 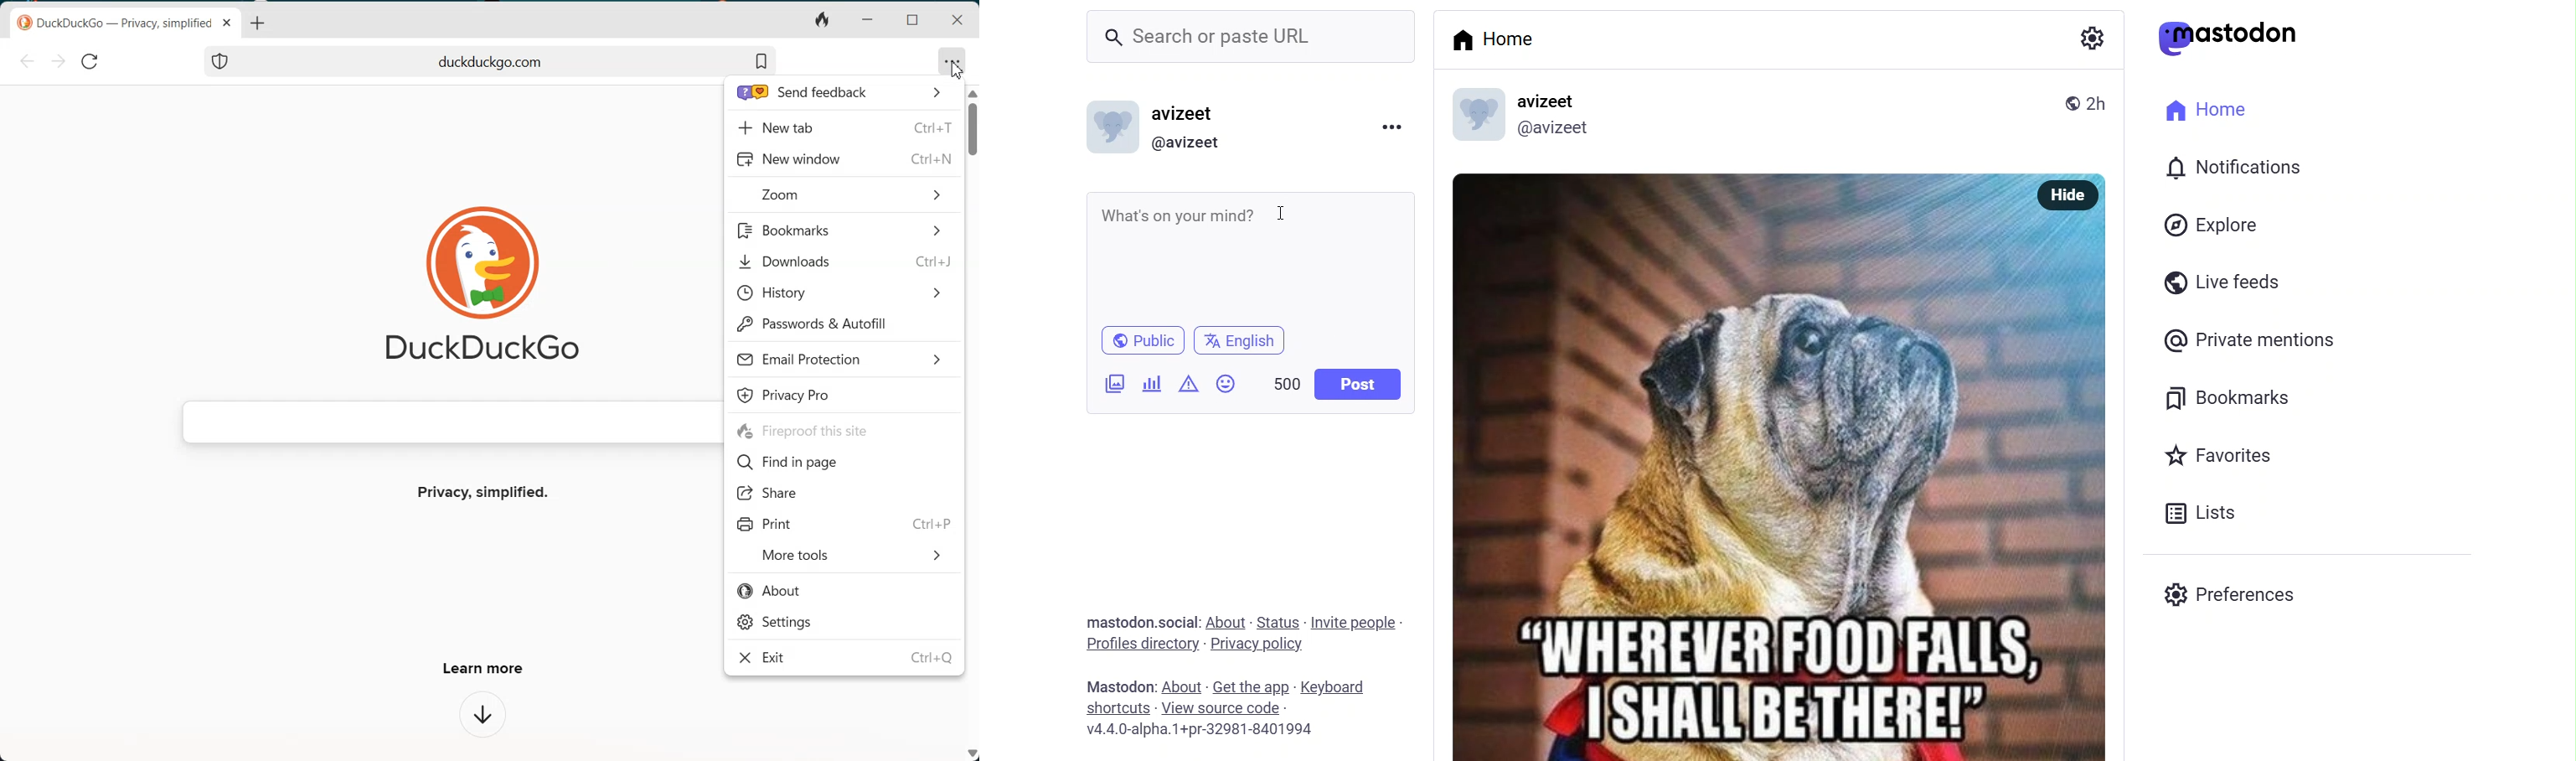 I want to click on get the app, so click(x=1246, y=685).